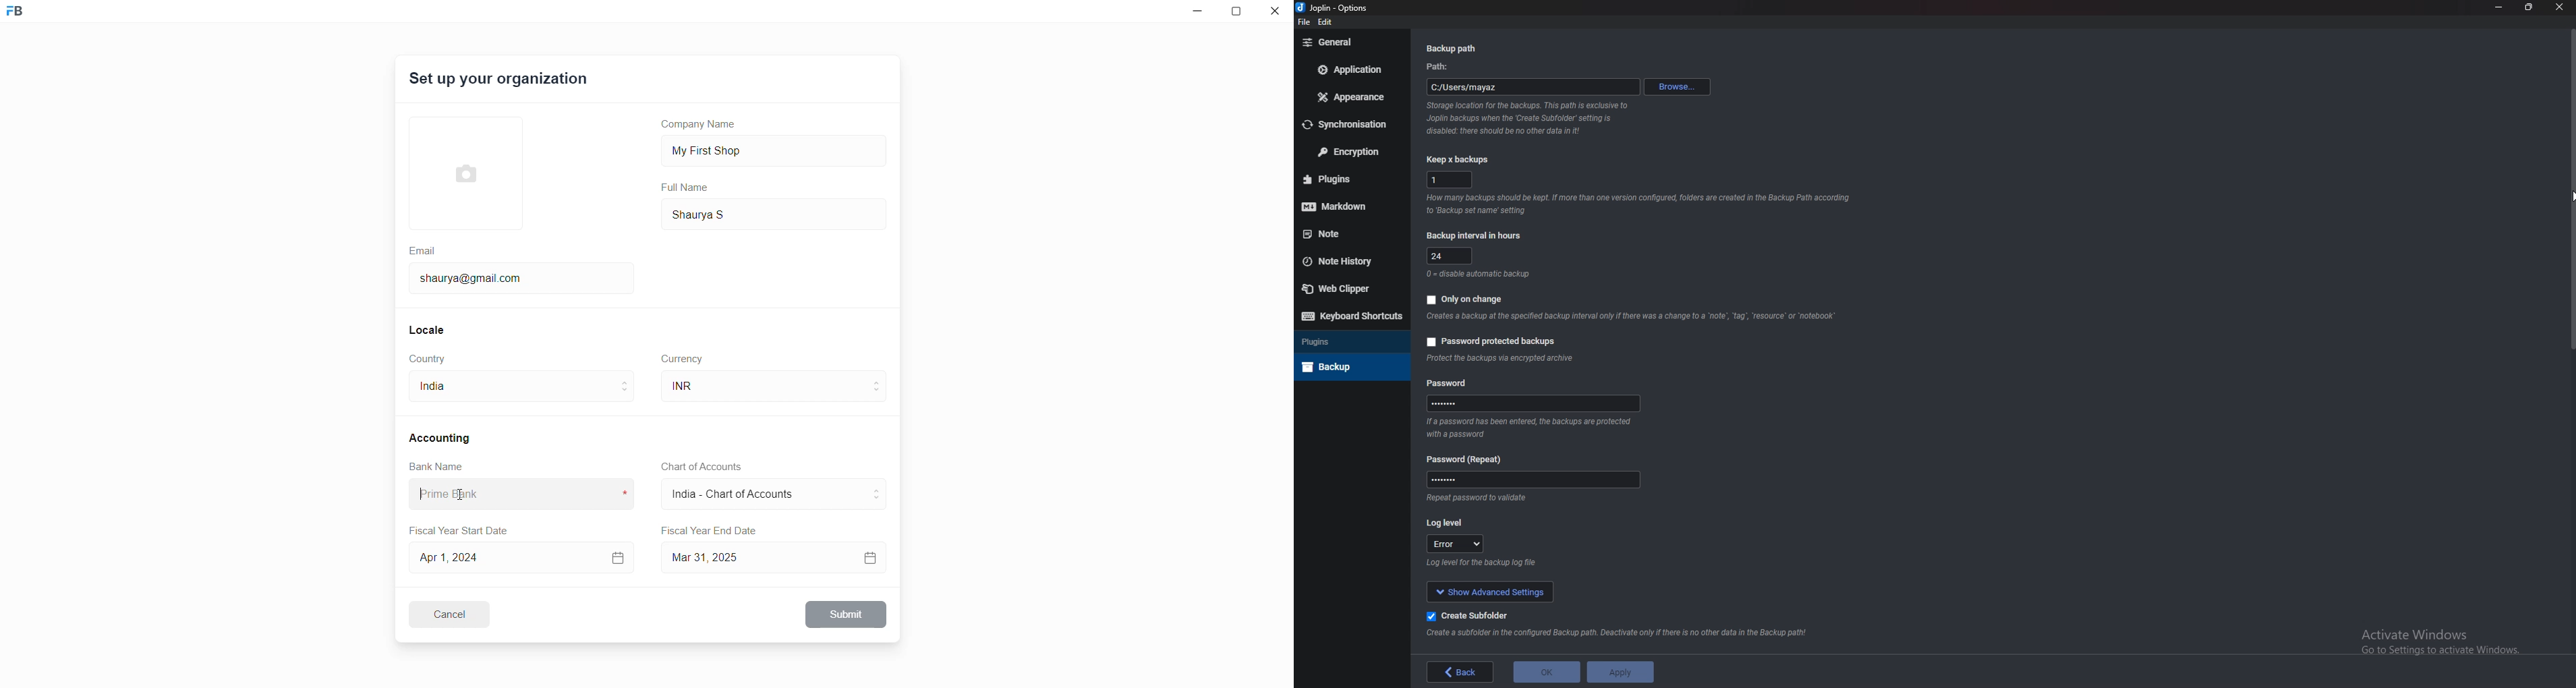 The width and height of the screenshot is (2576, 700). I want to click on Frappe Book logo, so click(26, 17).